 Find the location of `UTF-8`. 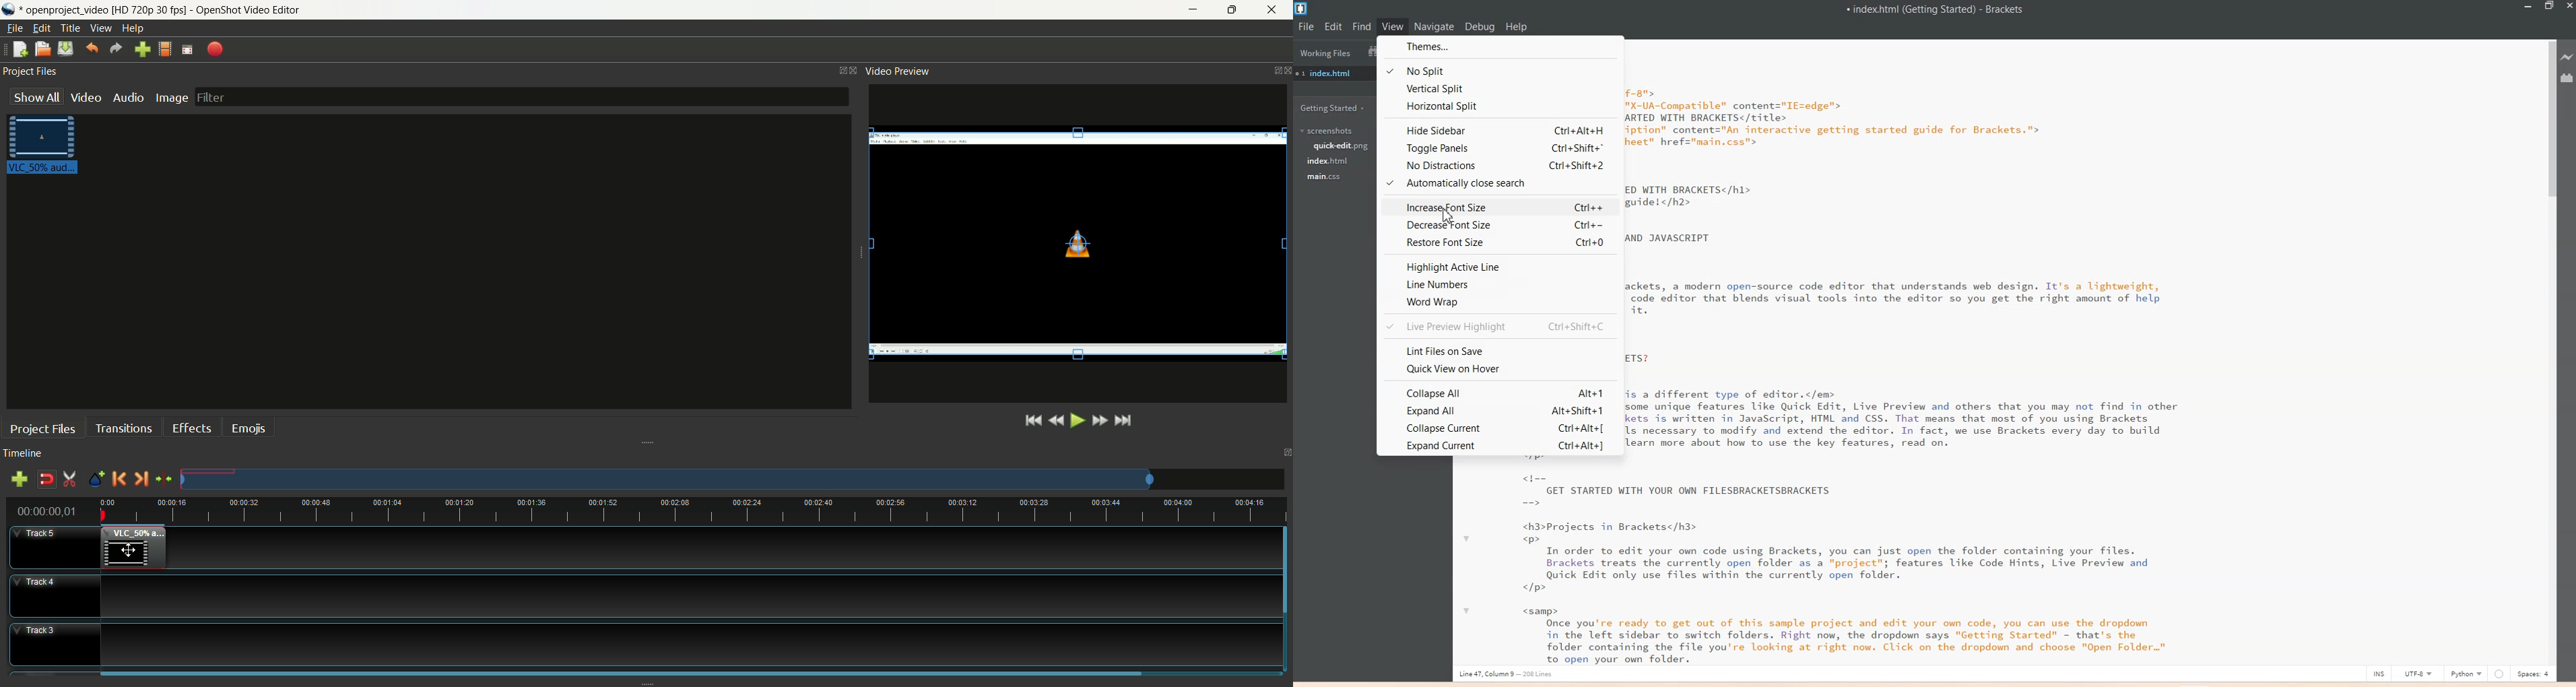

UTF-8 is located at coordinates (2418, 674).